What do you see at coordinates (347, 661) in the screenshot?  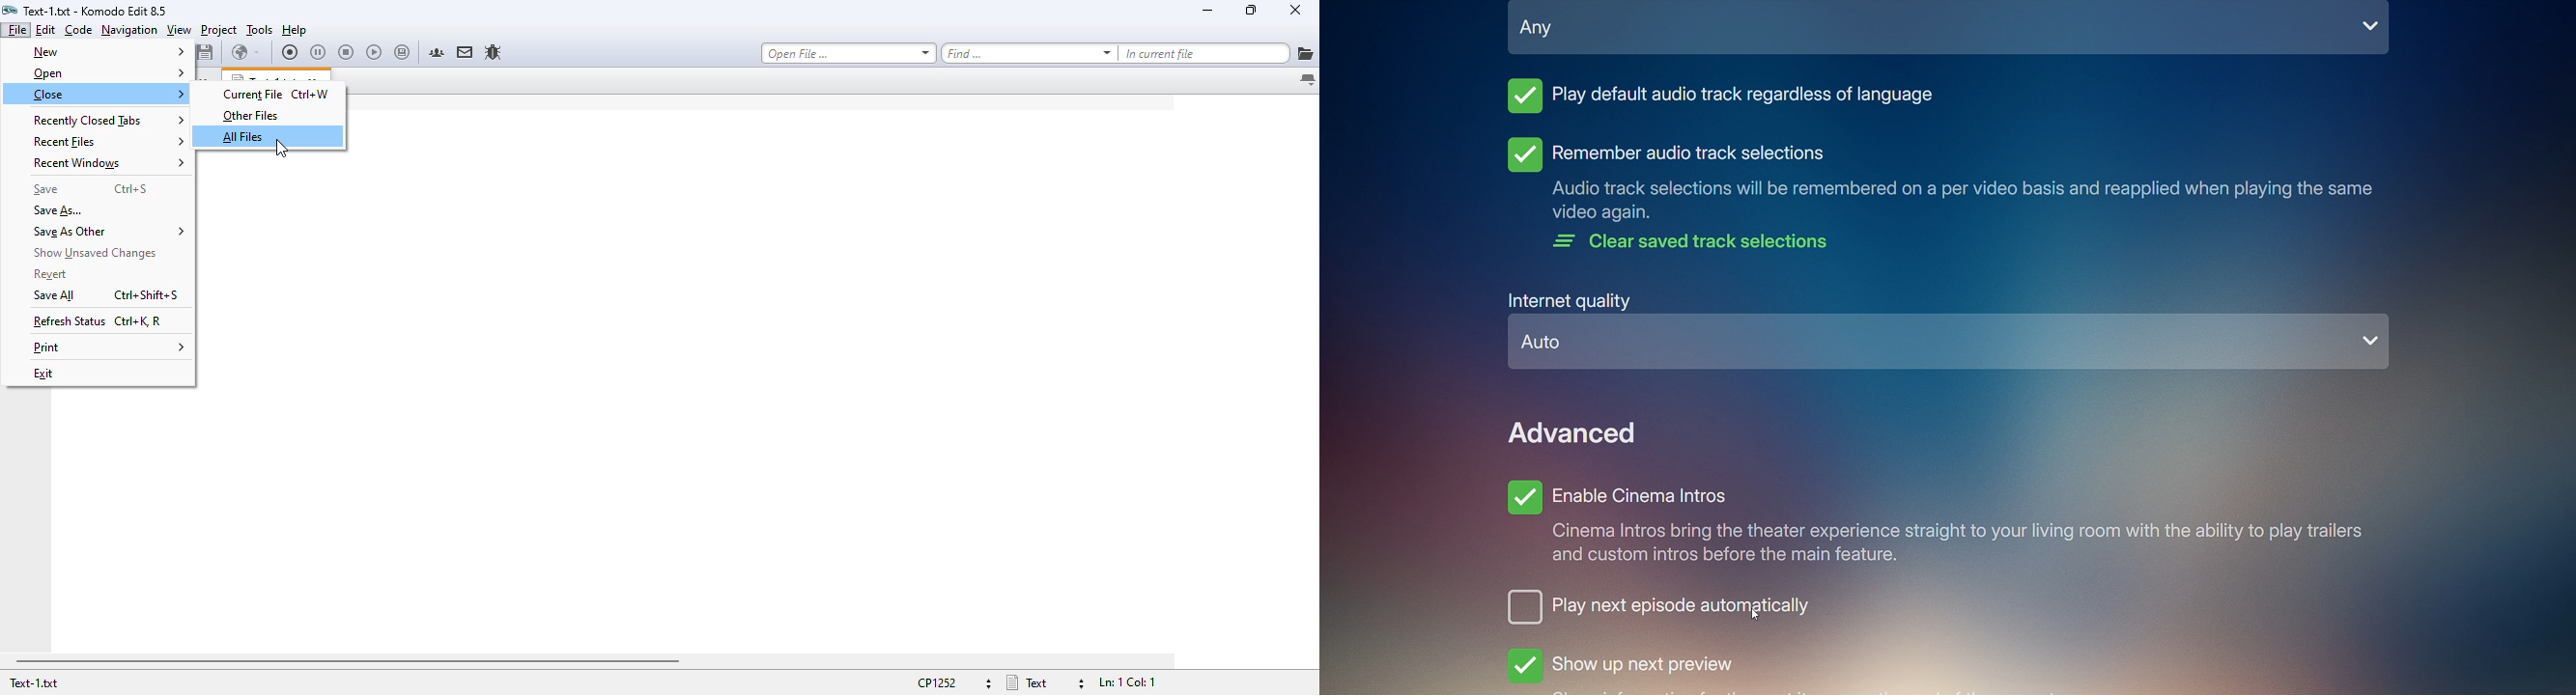 I see `horizontal scroll bar` at bounding box center [347, 661].